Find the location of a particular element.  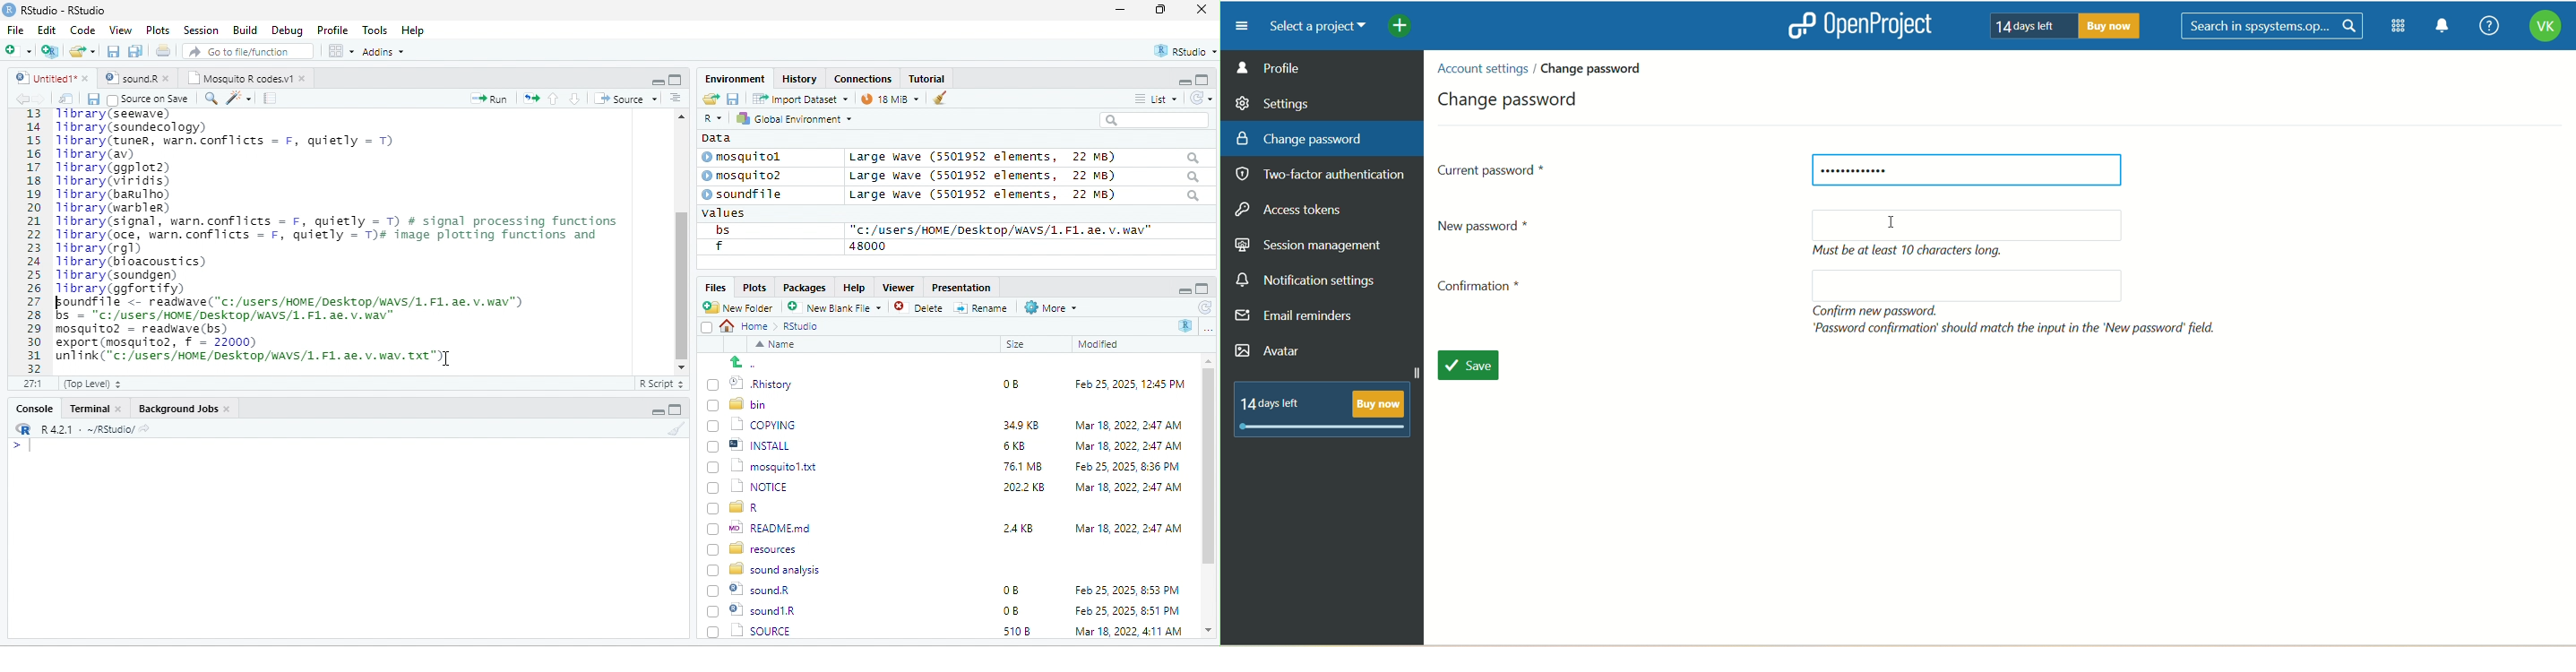

open is located at coordinates (165, 53).